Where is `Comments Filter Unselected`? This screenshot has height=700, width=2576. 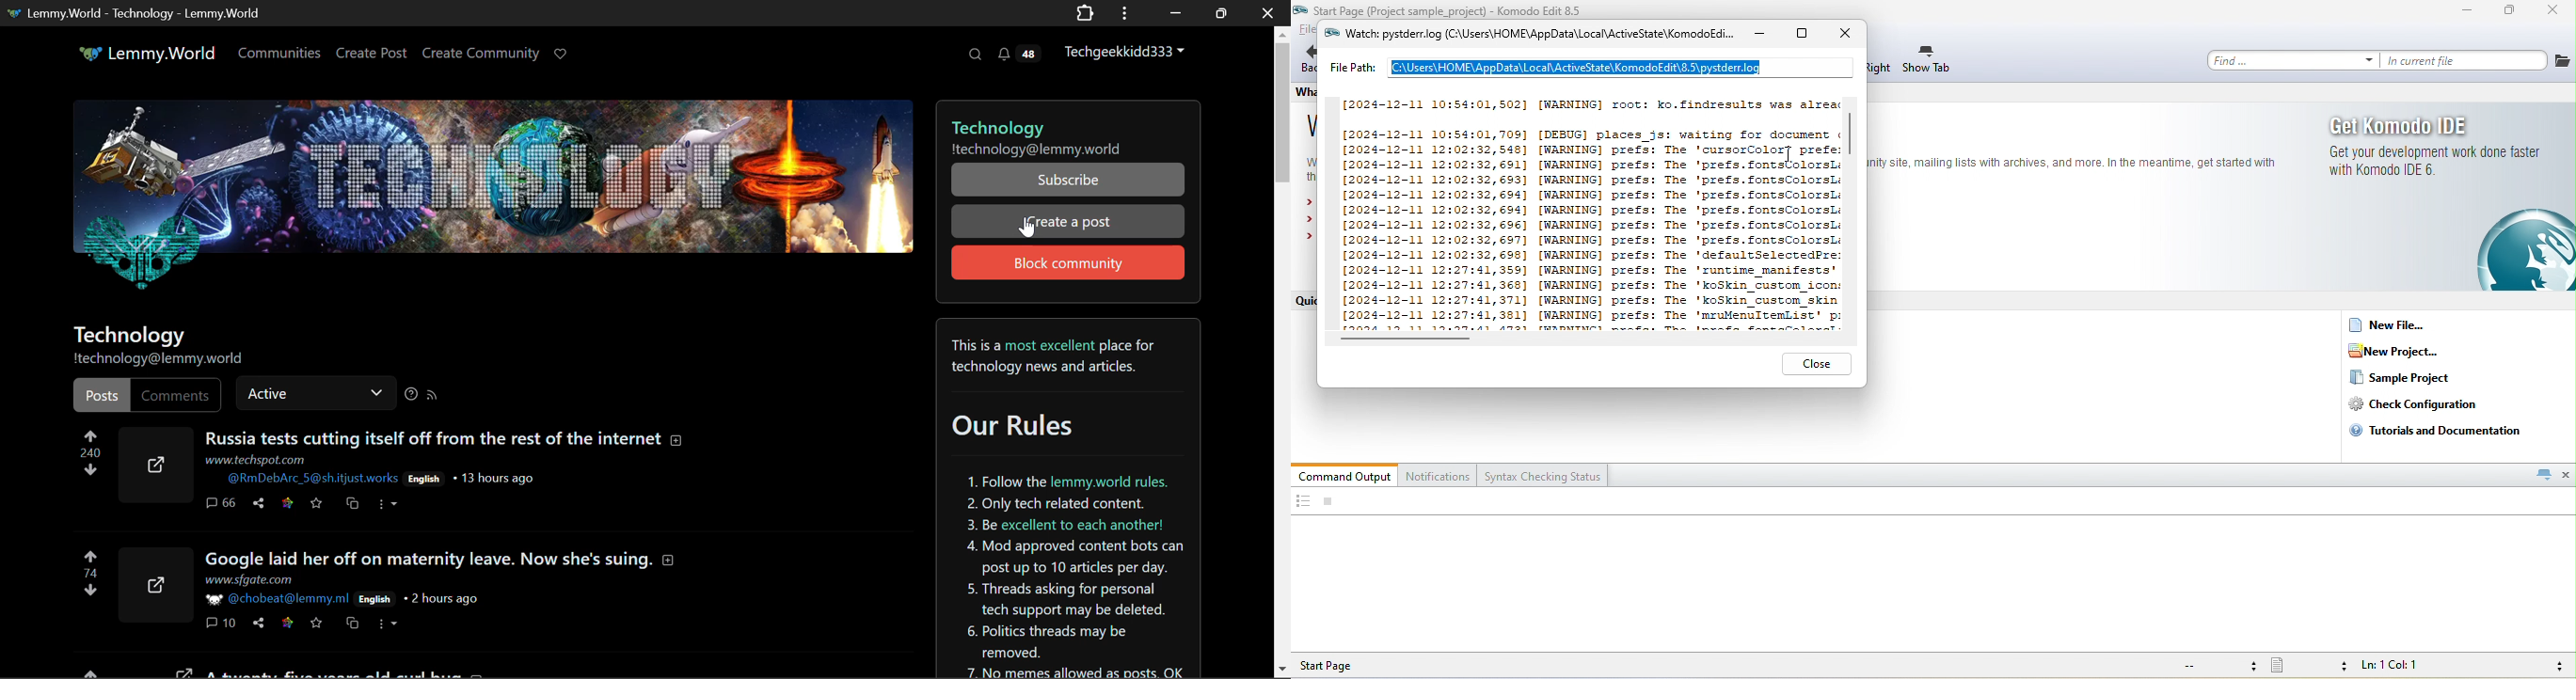
Comments Filter Unselected is located at coordinates (174, 394).